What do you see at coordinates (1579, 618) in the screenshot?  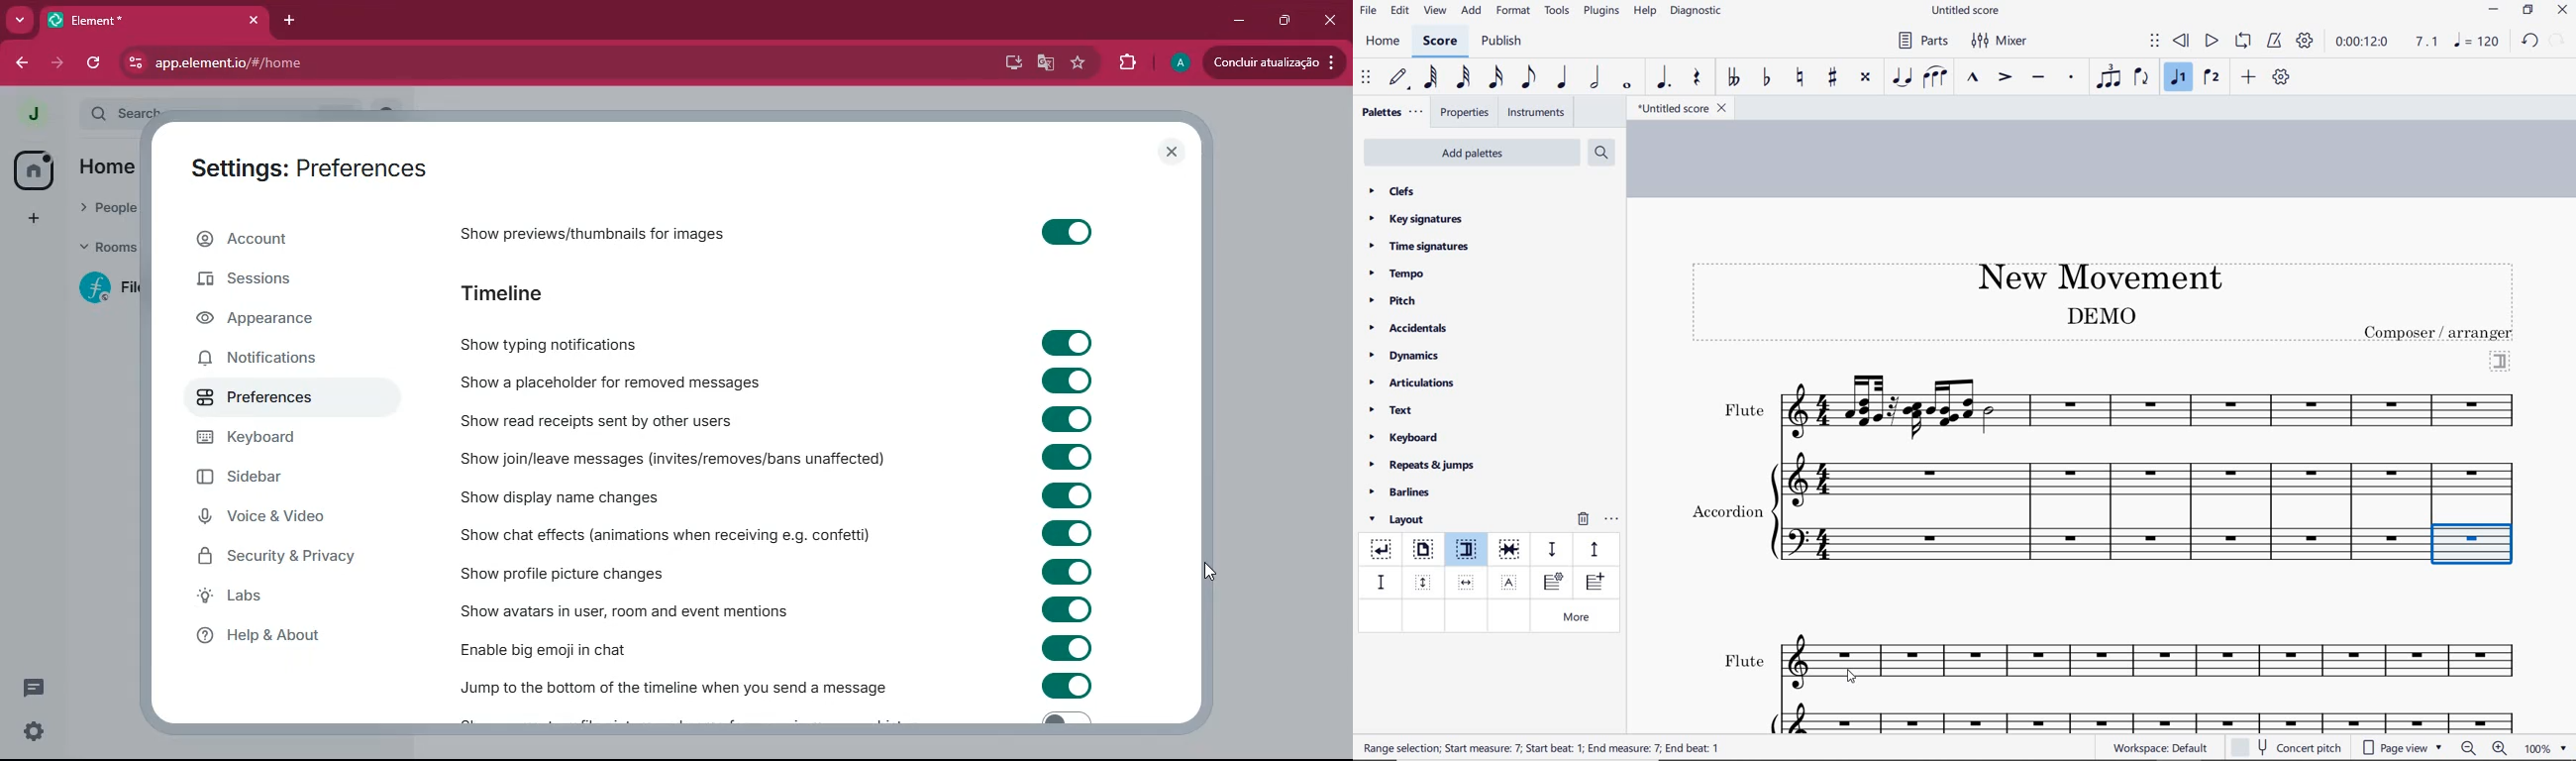 I see `more` at bounding box center [1579, 618].